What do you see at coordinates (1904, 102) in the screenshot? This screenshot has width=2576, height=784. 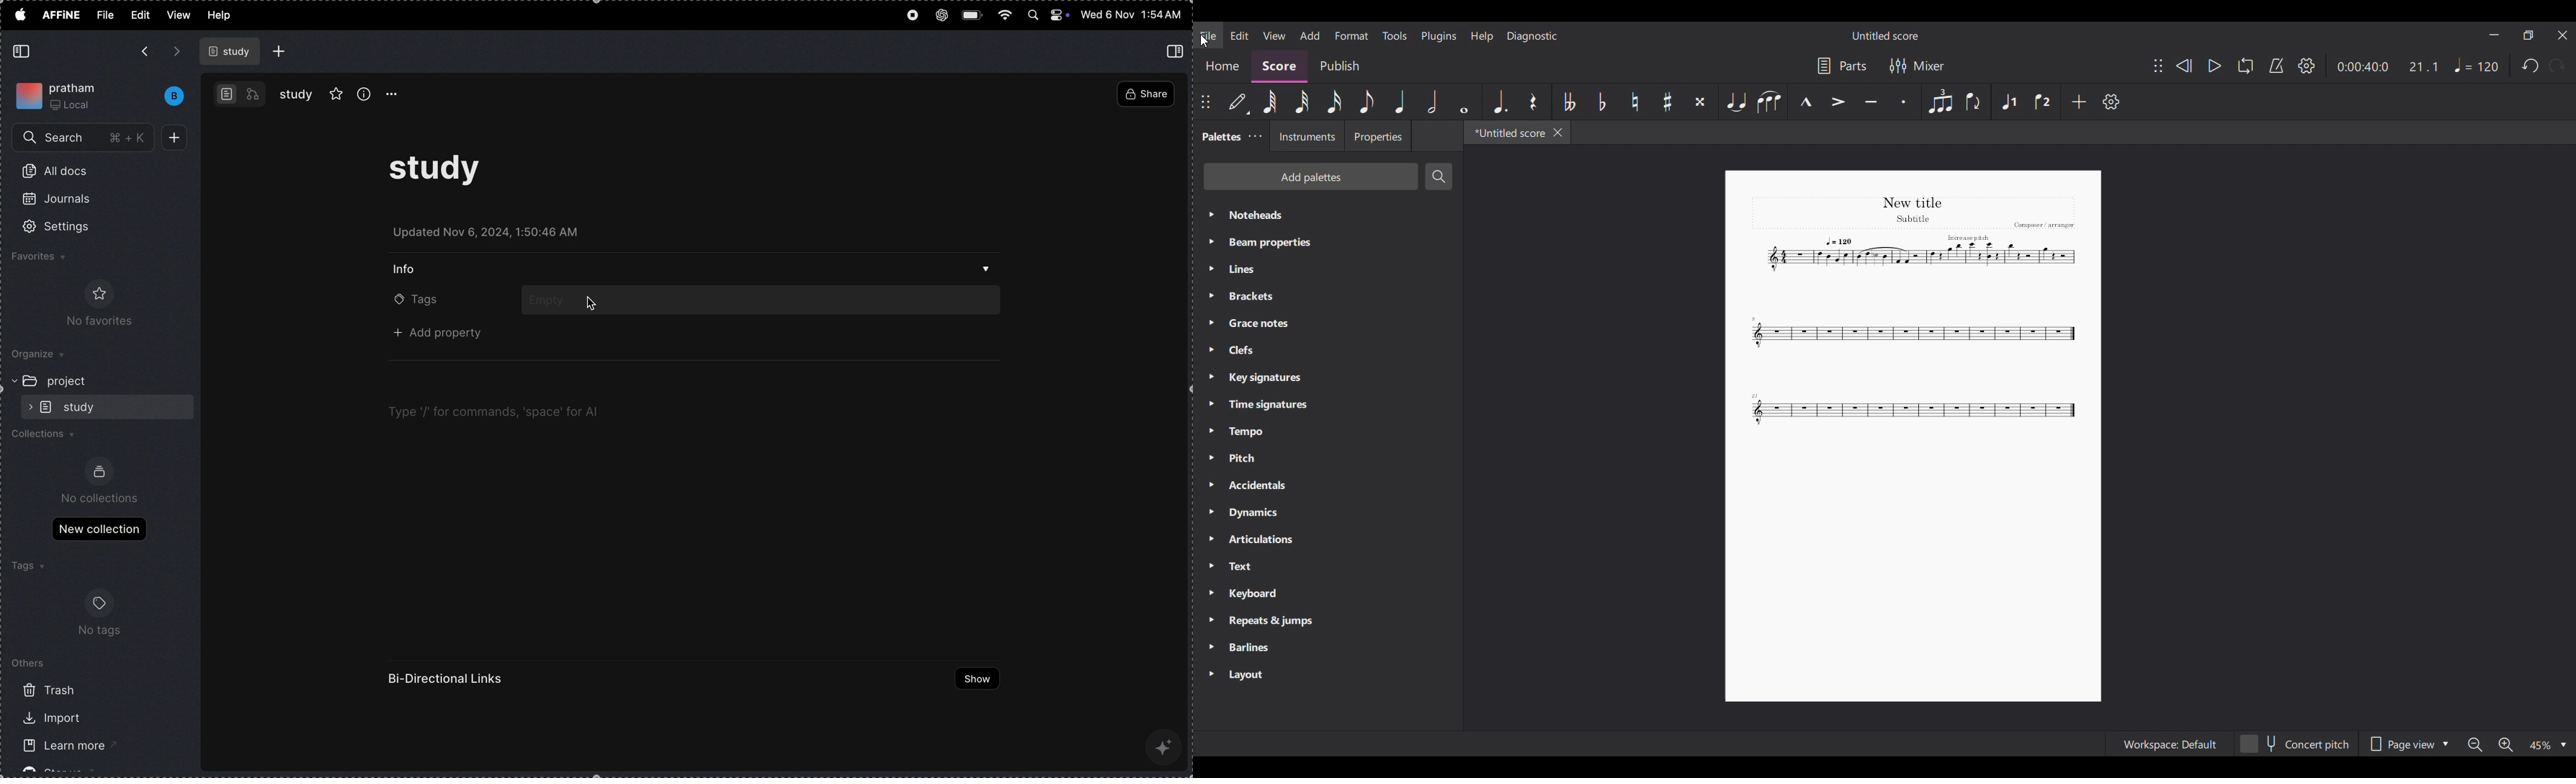 I see `Staccato` at bounding box center [1904, 102].